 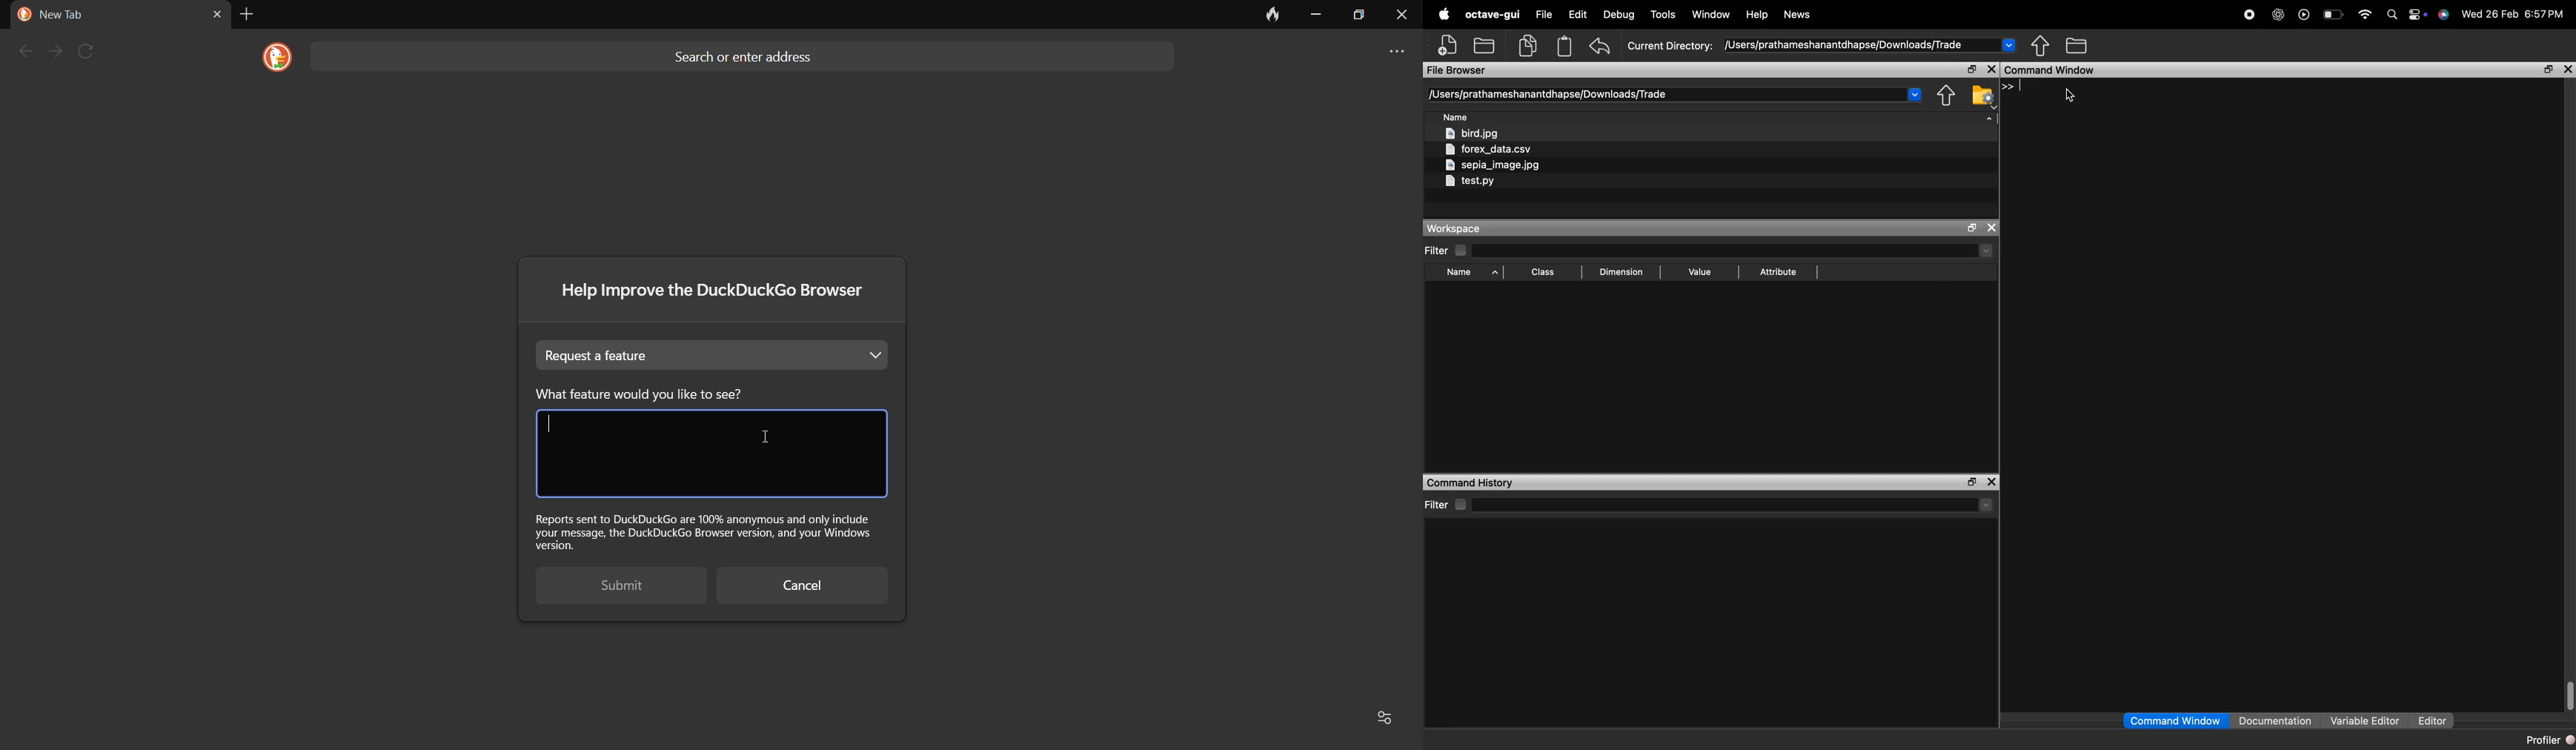 What do you see at coordinates (1266, 19) in the screenshot?
I see `clear data` at bounding box center [1266, 19].